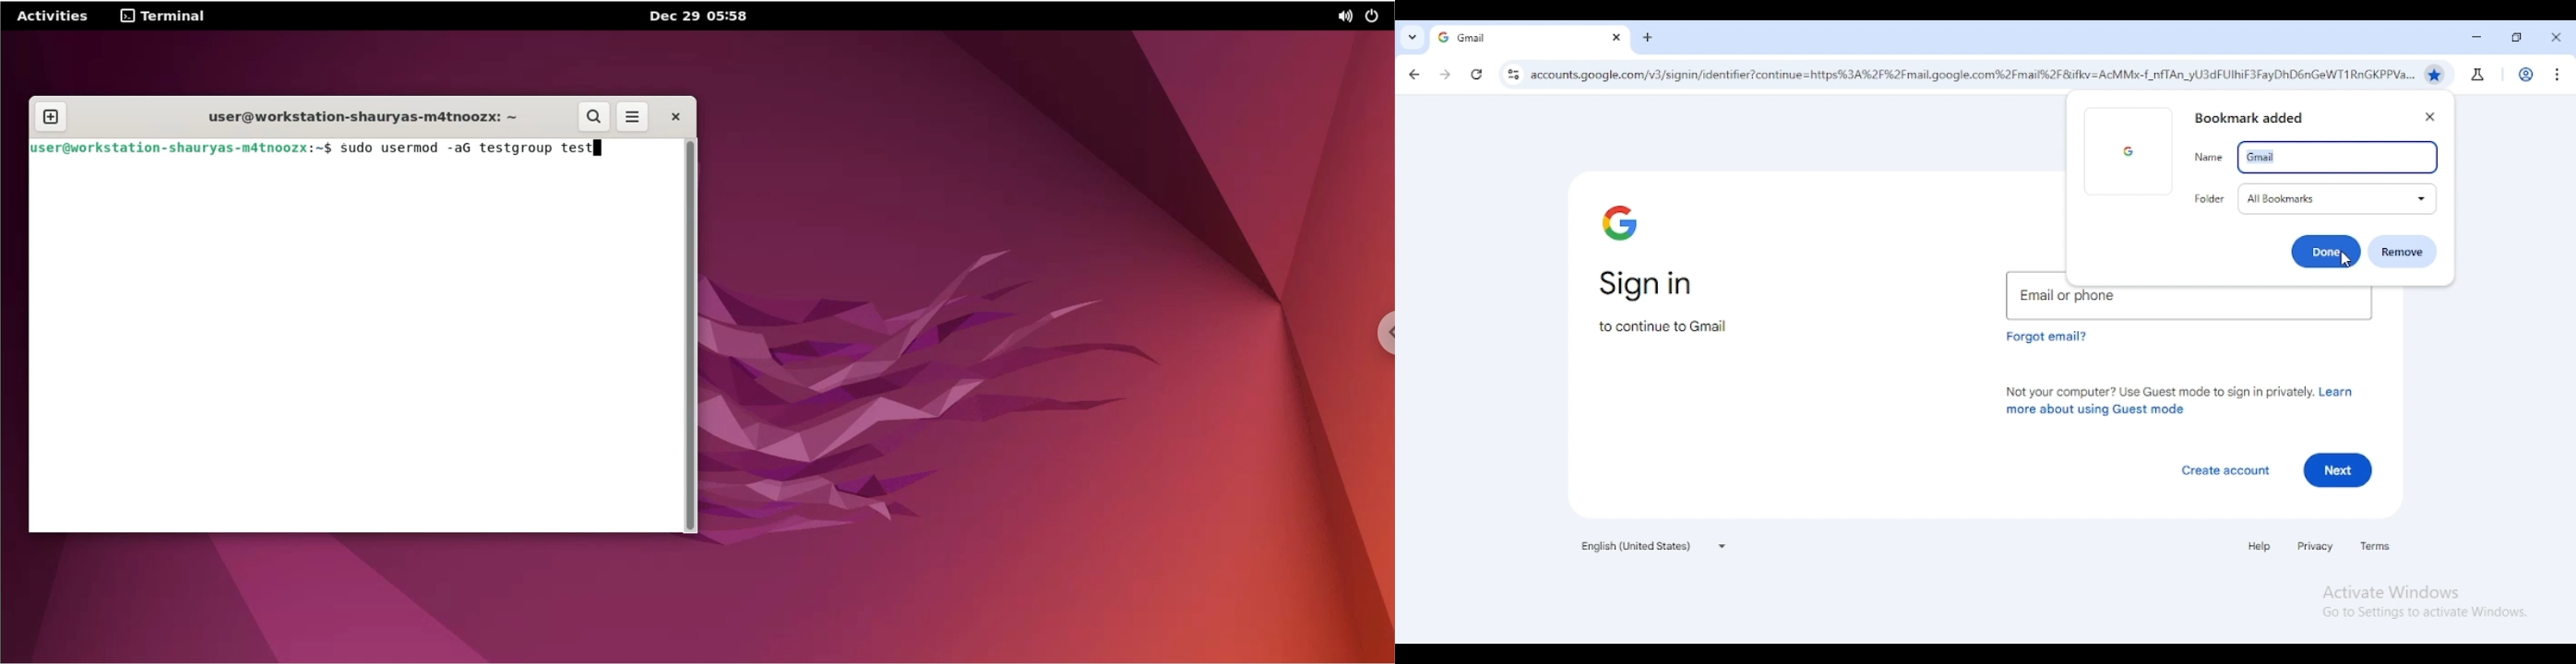  What do you see at coordinates (2404, 252) in the screenshot?
I see `remove` at bounding box center [2404, 252].